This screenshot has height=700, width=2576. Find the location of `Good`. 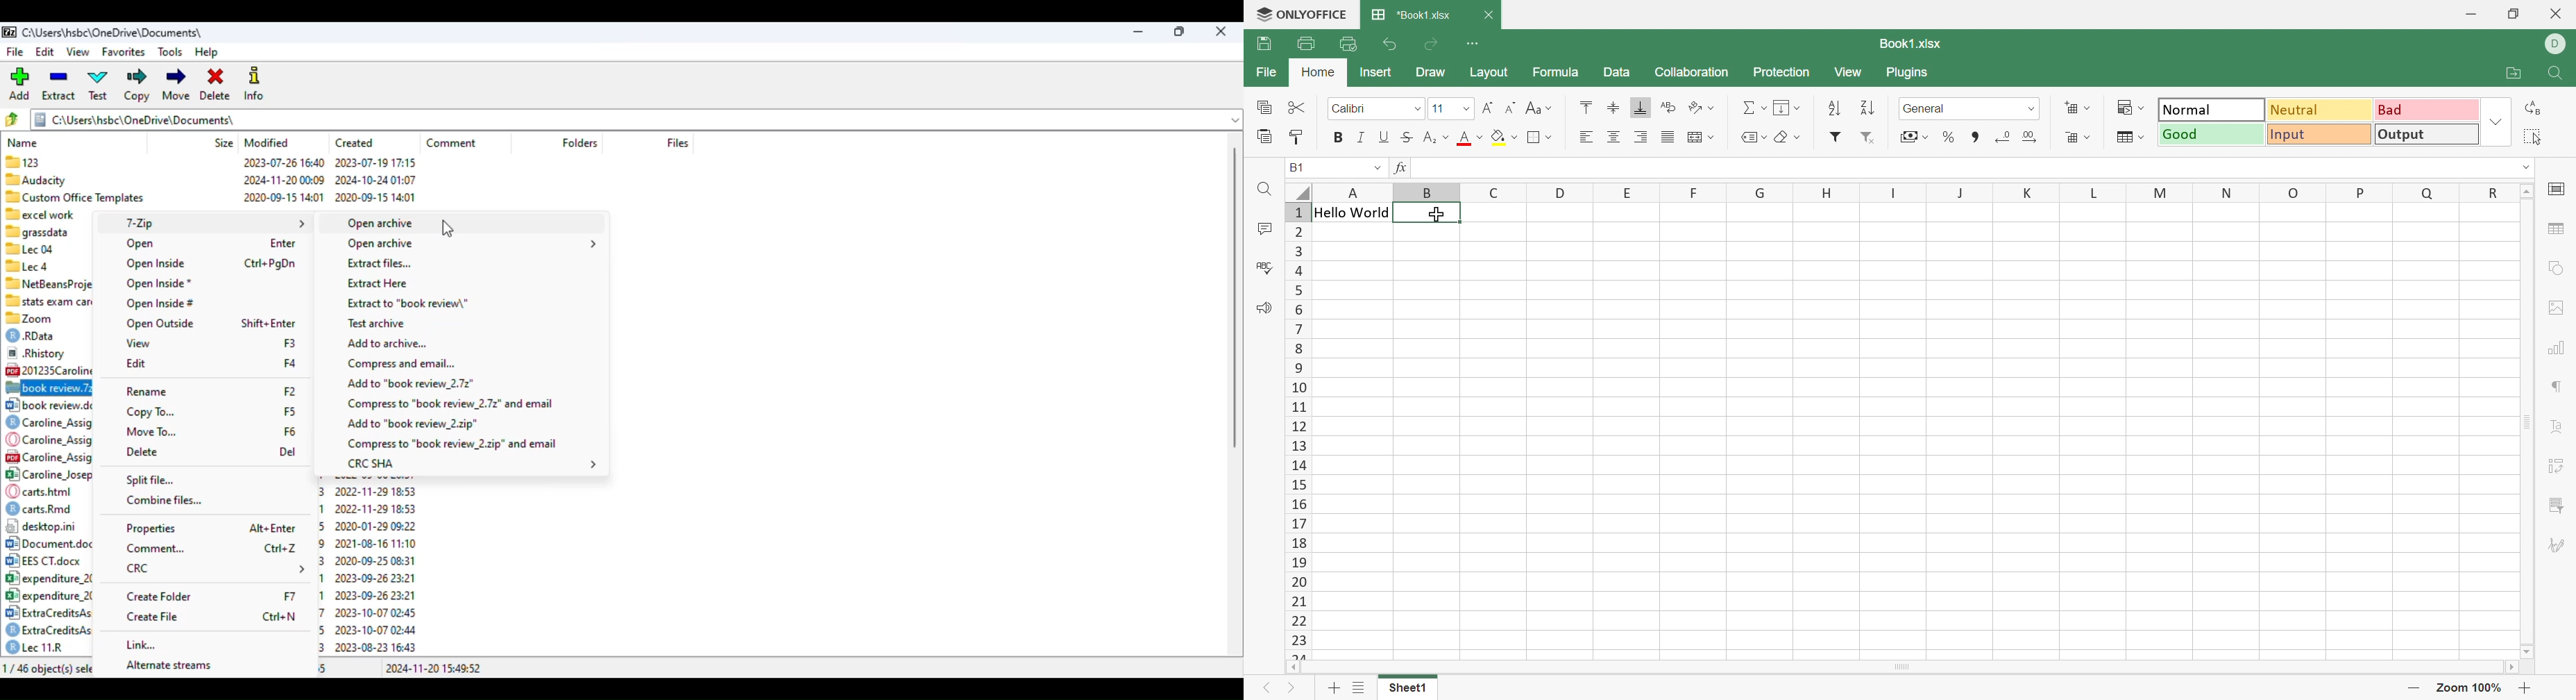

Good is located at coordinates (2210, 134).